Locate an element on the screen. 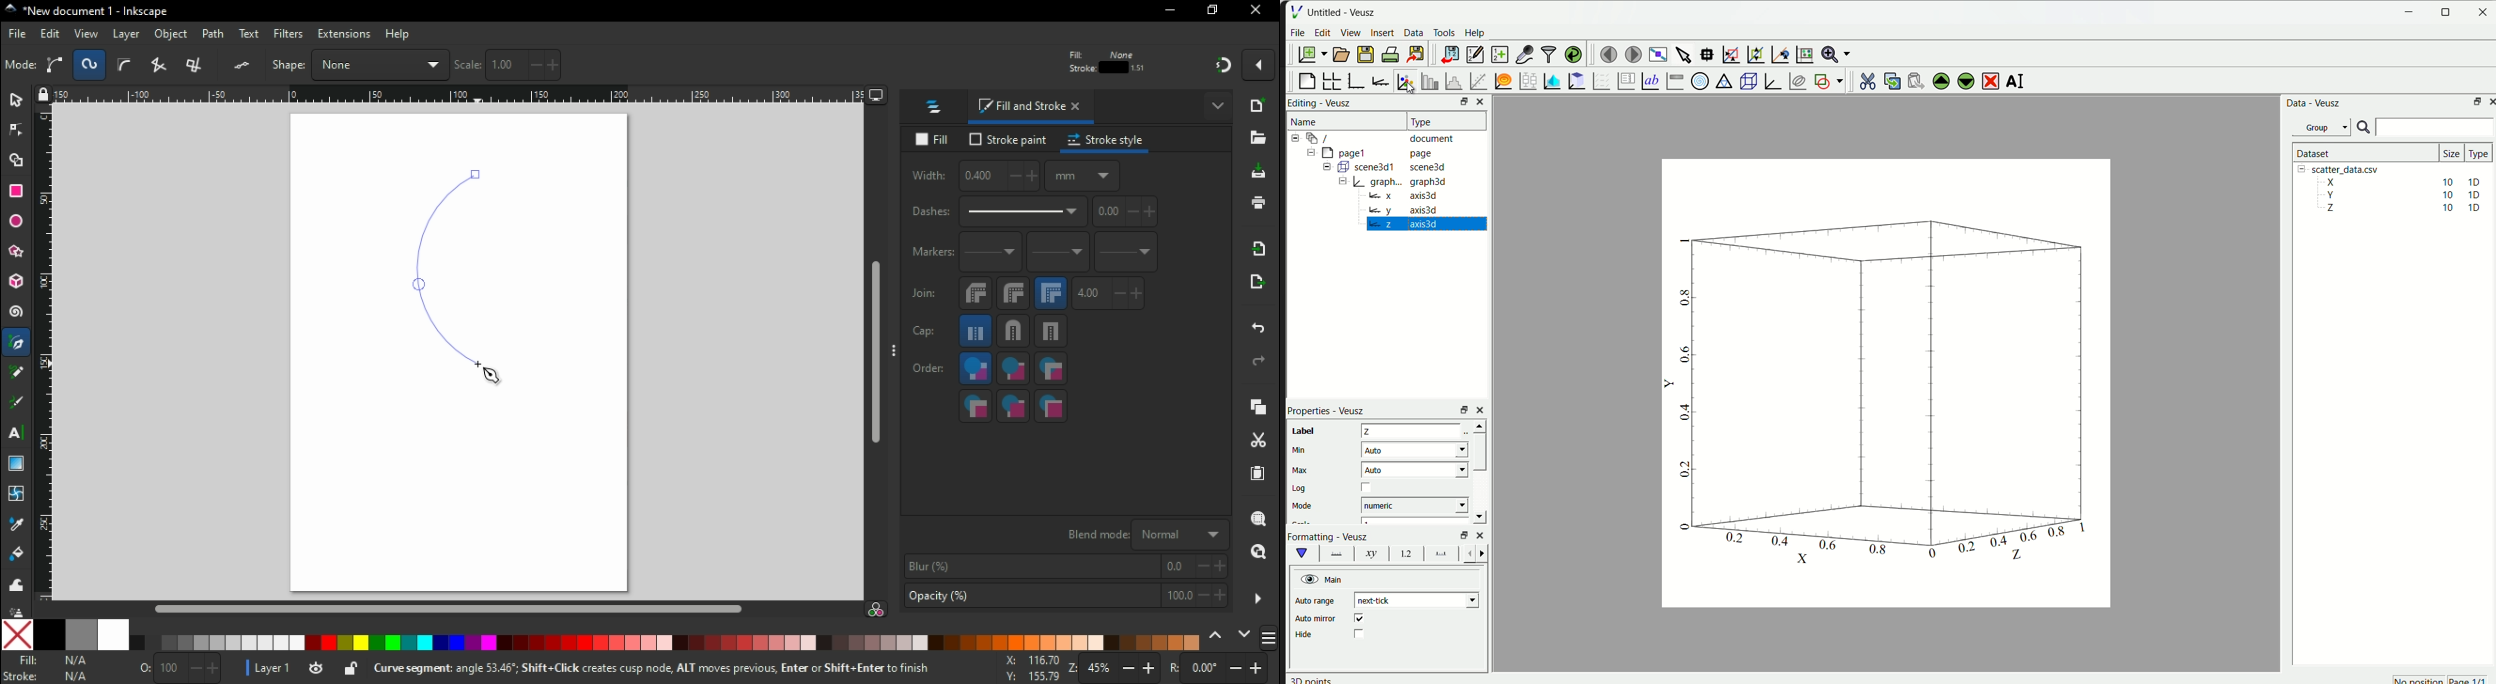  layer is located at coordinates (127, 35).